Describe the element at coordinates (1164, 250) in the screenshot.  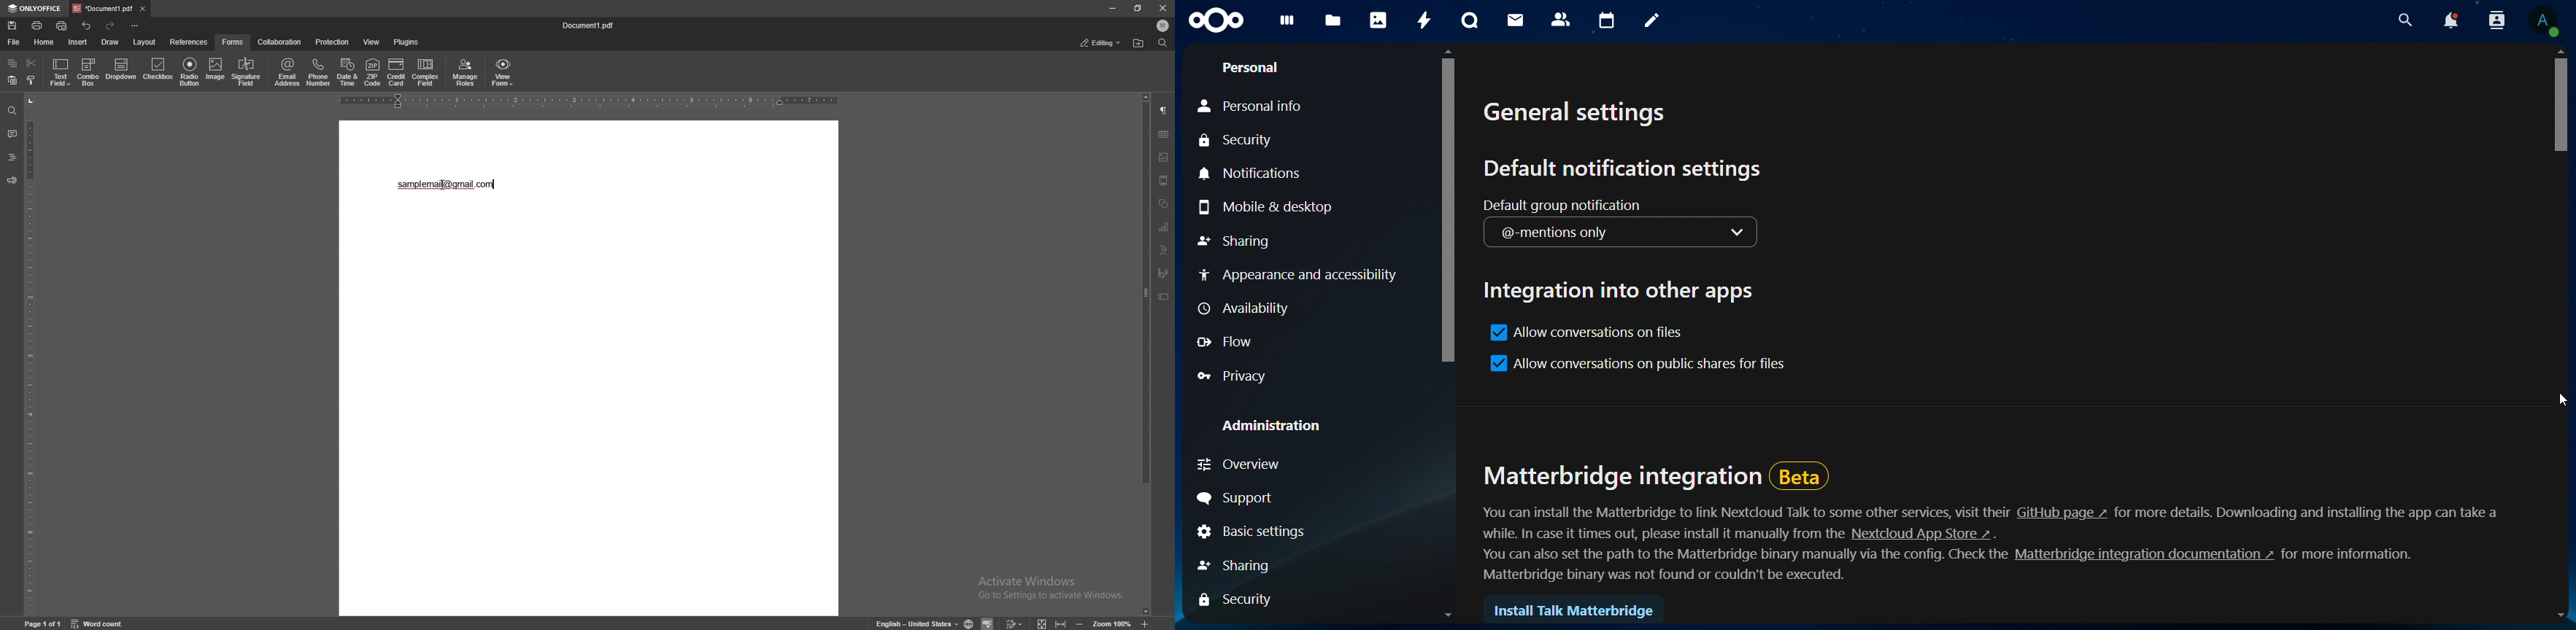
I see `text art` at that location.